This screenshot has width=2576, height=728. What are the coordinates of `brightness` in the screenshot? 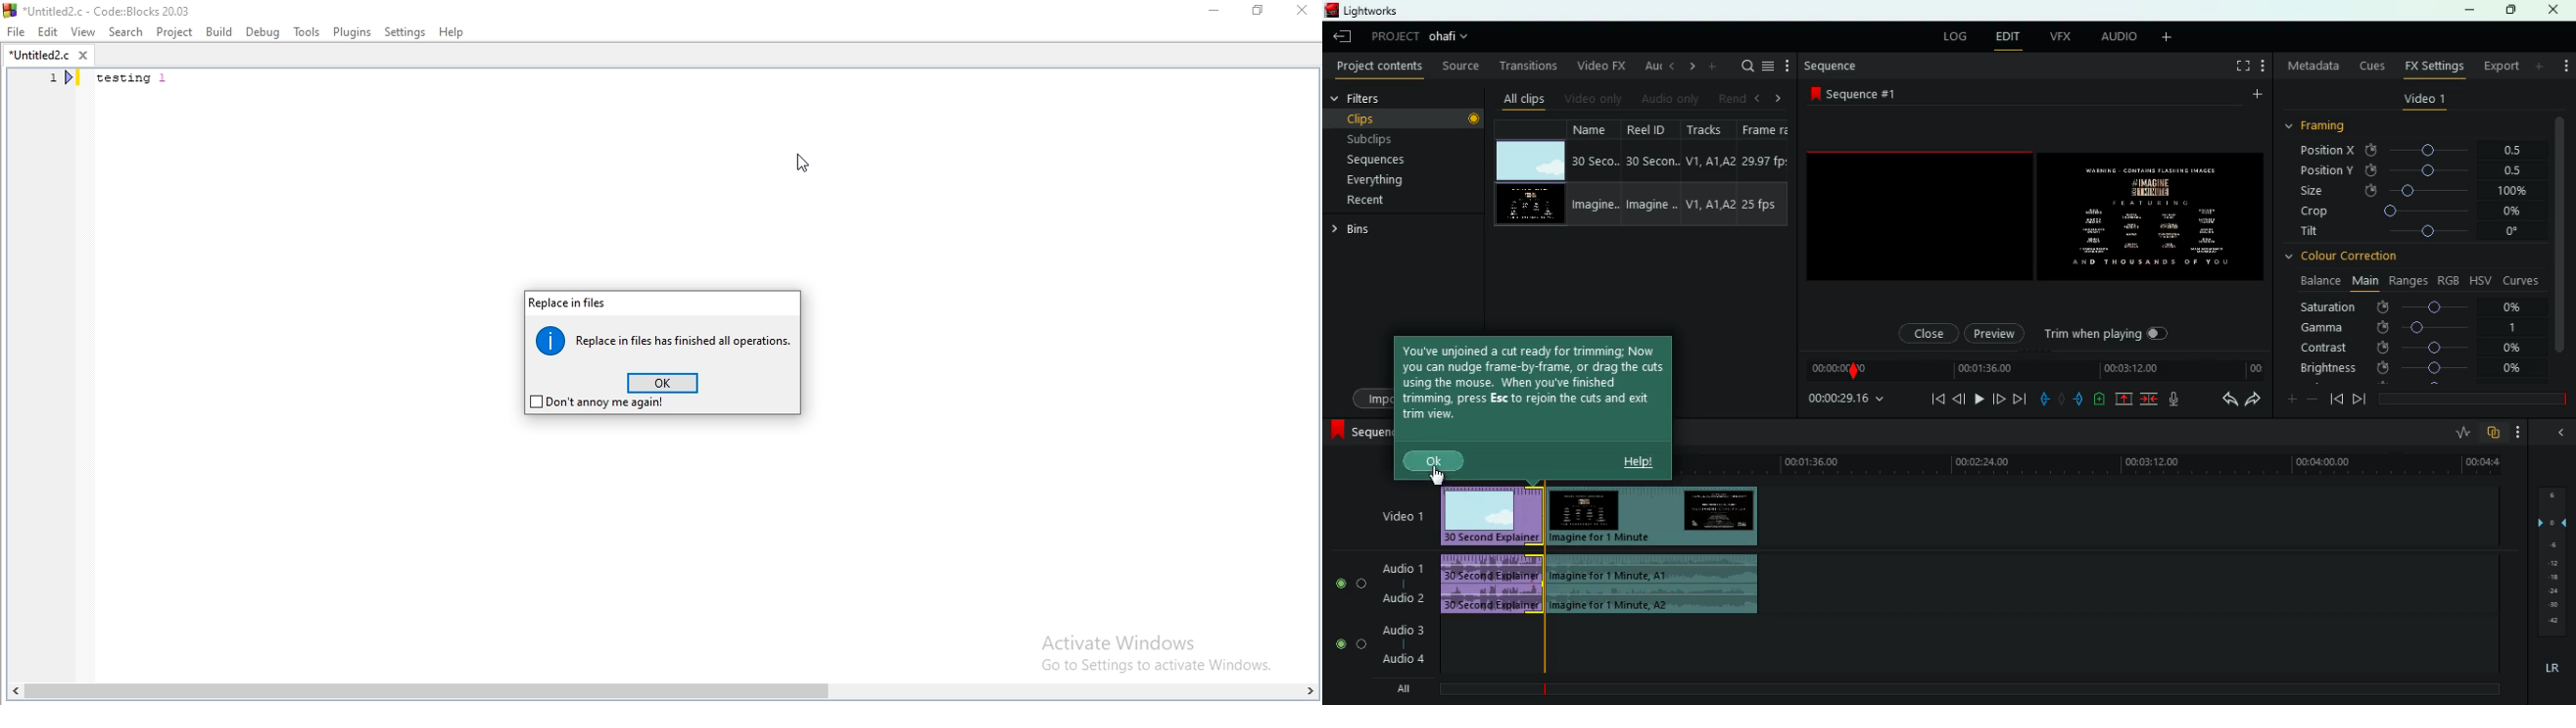 It's located at (2412, 369).